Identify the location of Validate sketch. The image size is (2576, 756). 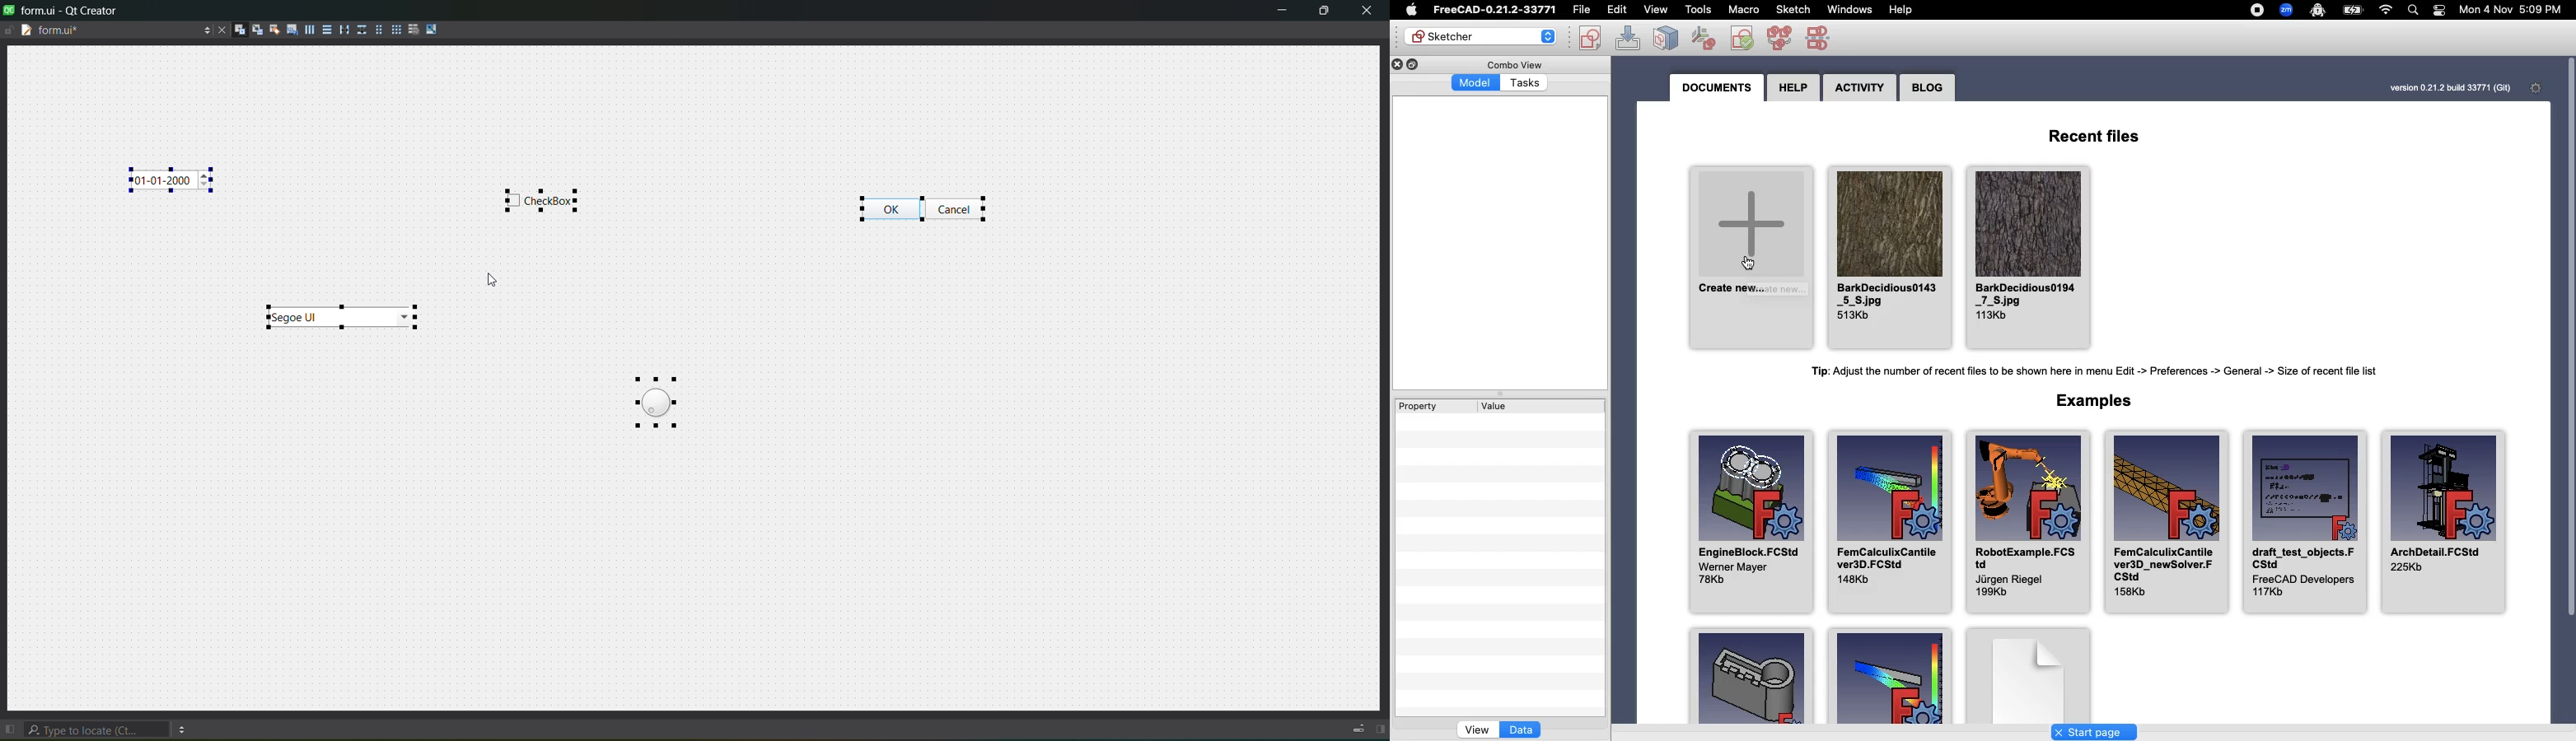
(1704, 38).